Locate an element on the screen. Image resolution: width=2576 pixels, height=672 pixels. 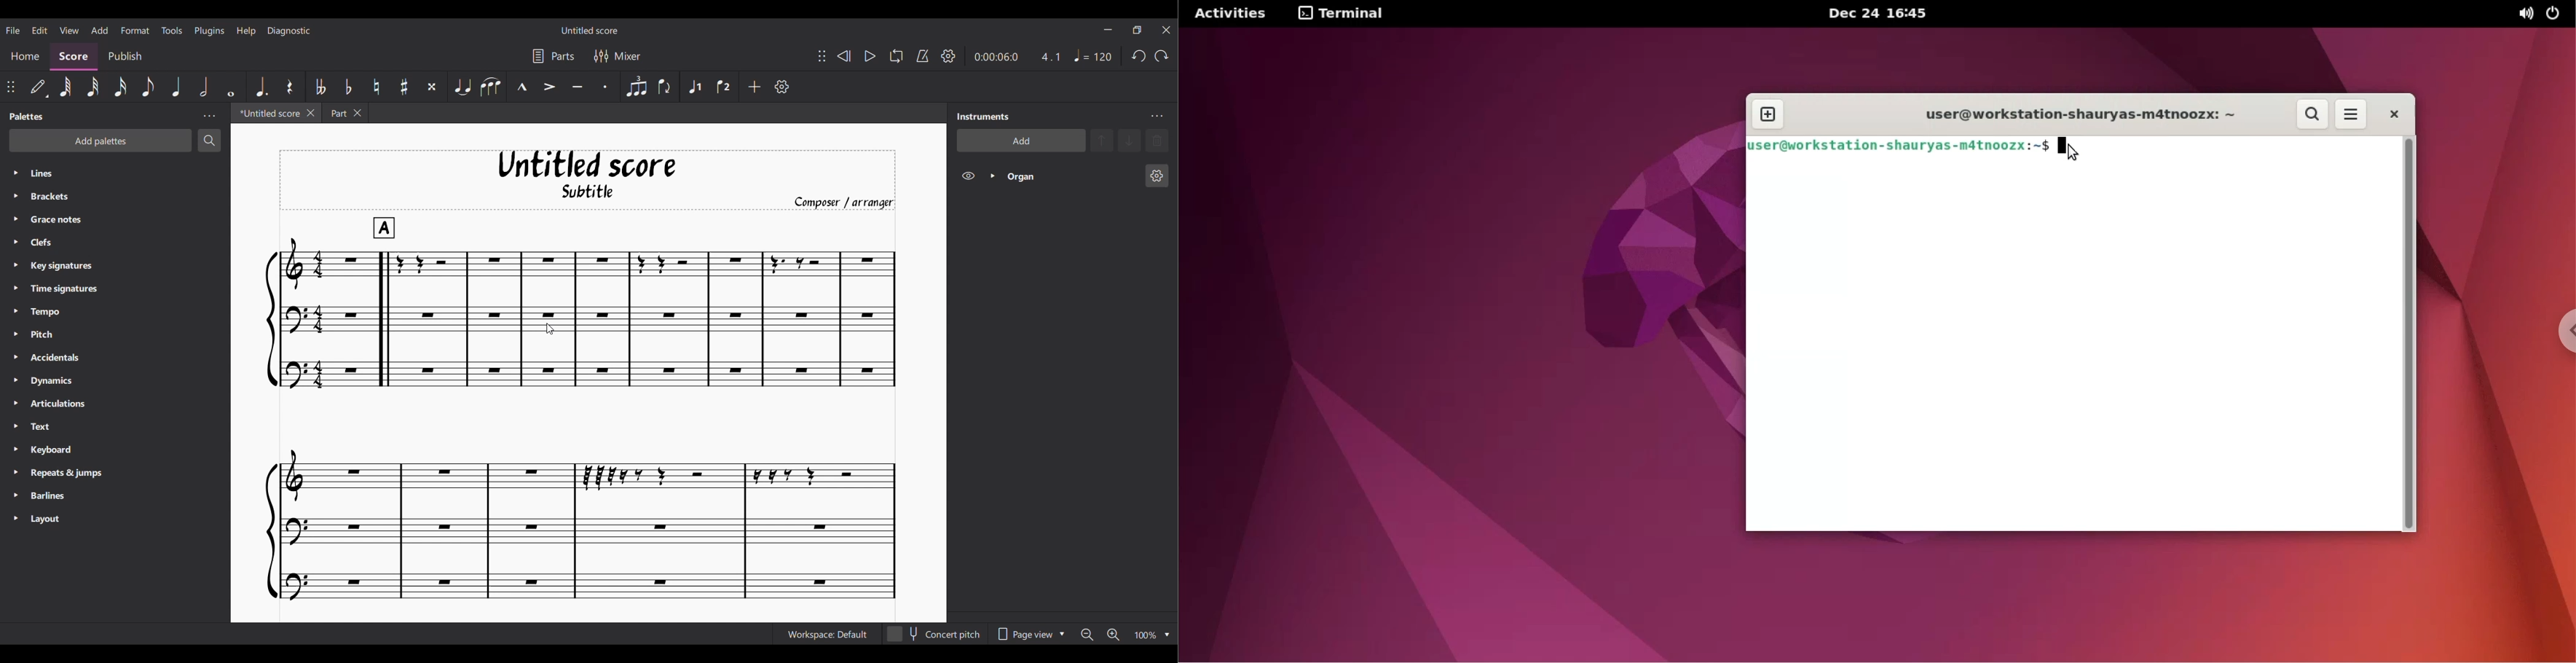
Rewind is located at coordinates (844, 56).